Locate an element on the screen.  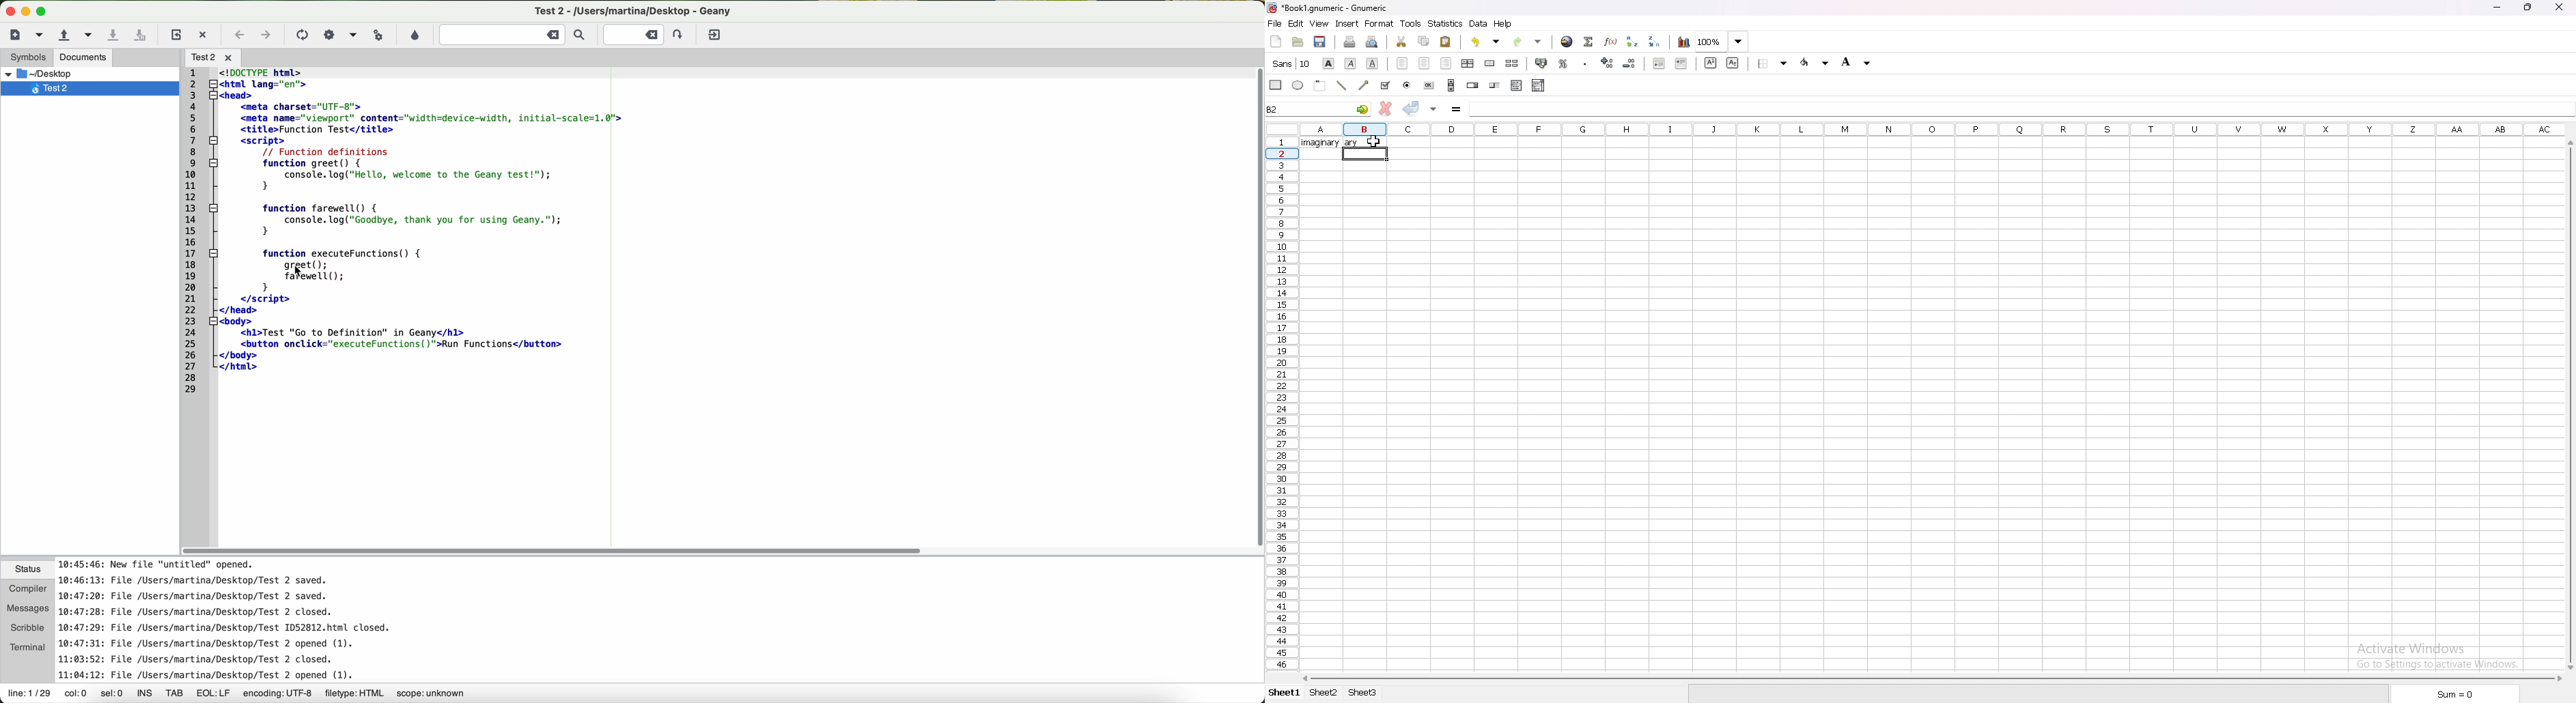
hyperlink is located at coordinates (1567, 42).